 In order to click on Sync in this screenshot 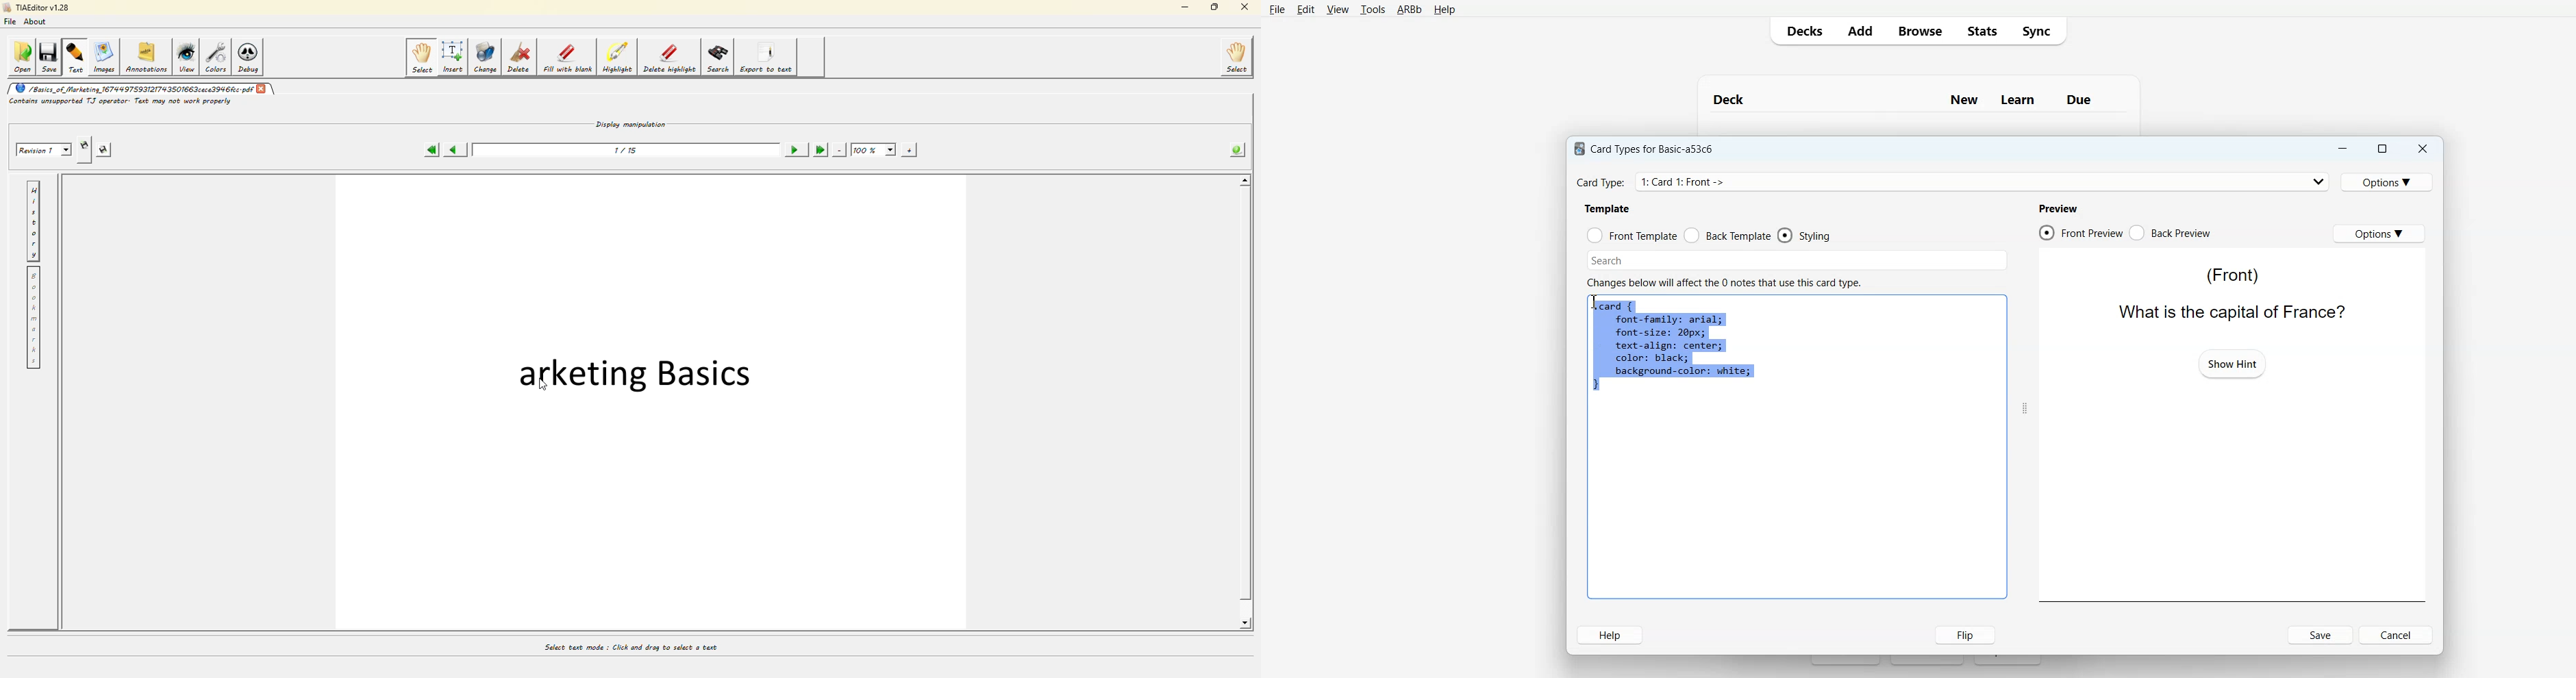, I will do `click(2040, 30)`.